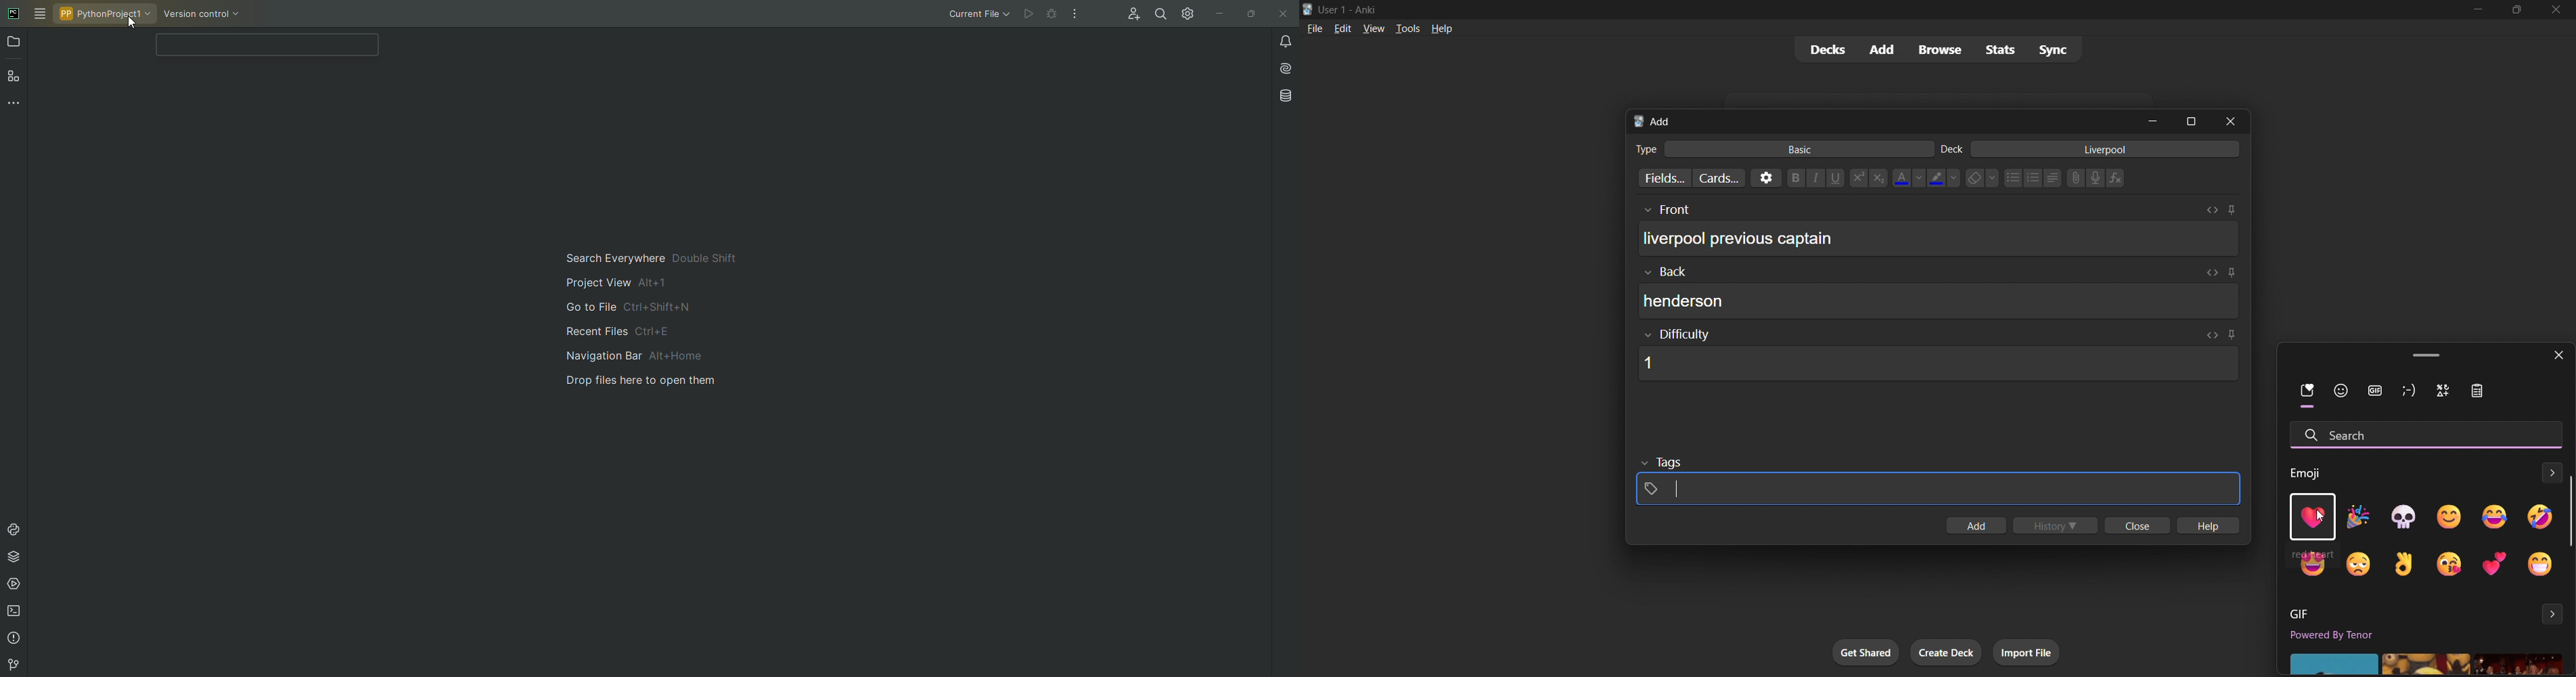 This screenshot has height=700, width=2576. What do you see at coordinates (2424, 432) in the screenshot?
I see `search emoji` at bounding box center [2424, 432].